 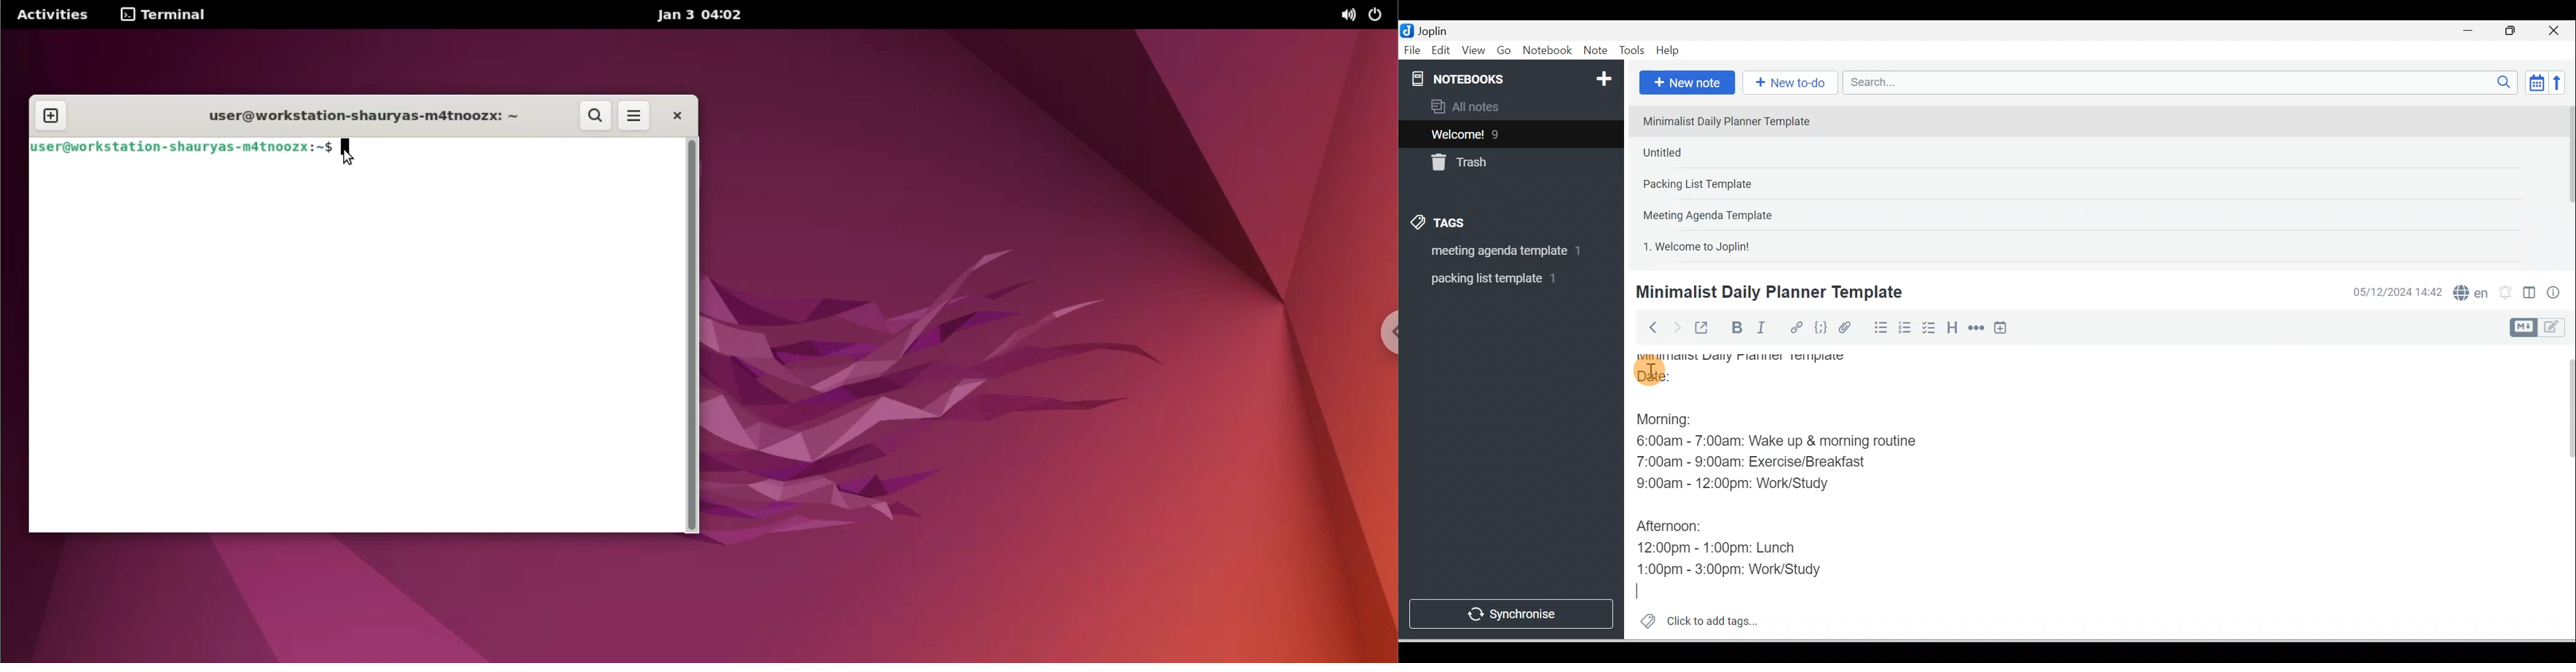 I want to click on Tag 1, so click(x=1495, y=252).